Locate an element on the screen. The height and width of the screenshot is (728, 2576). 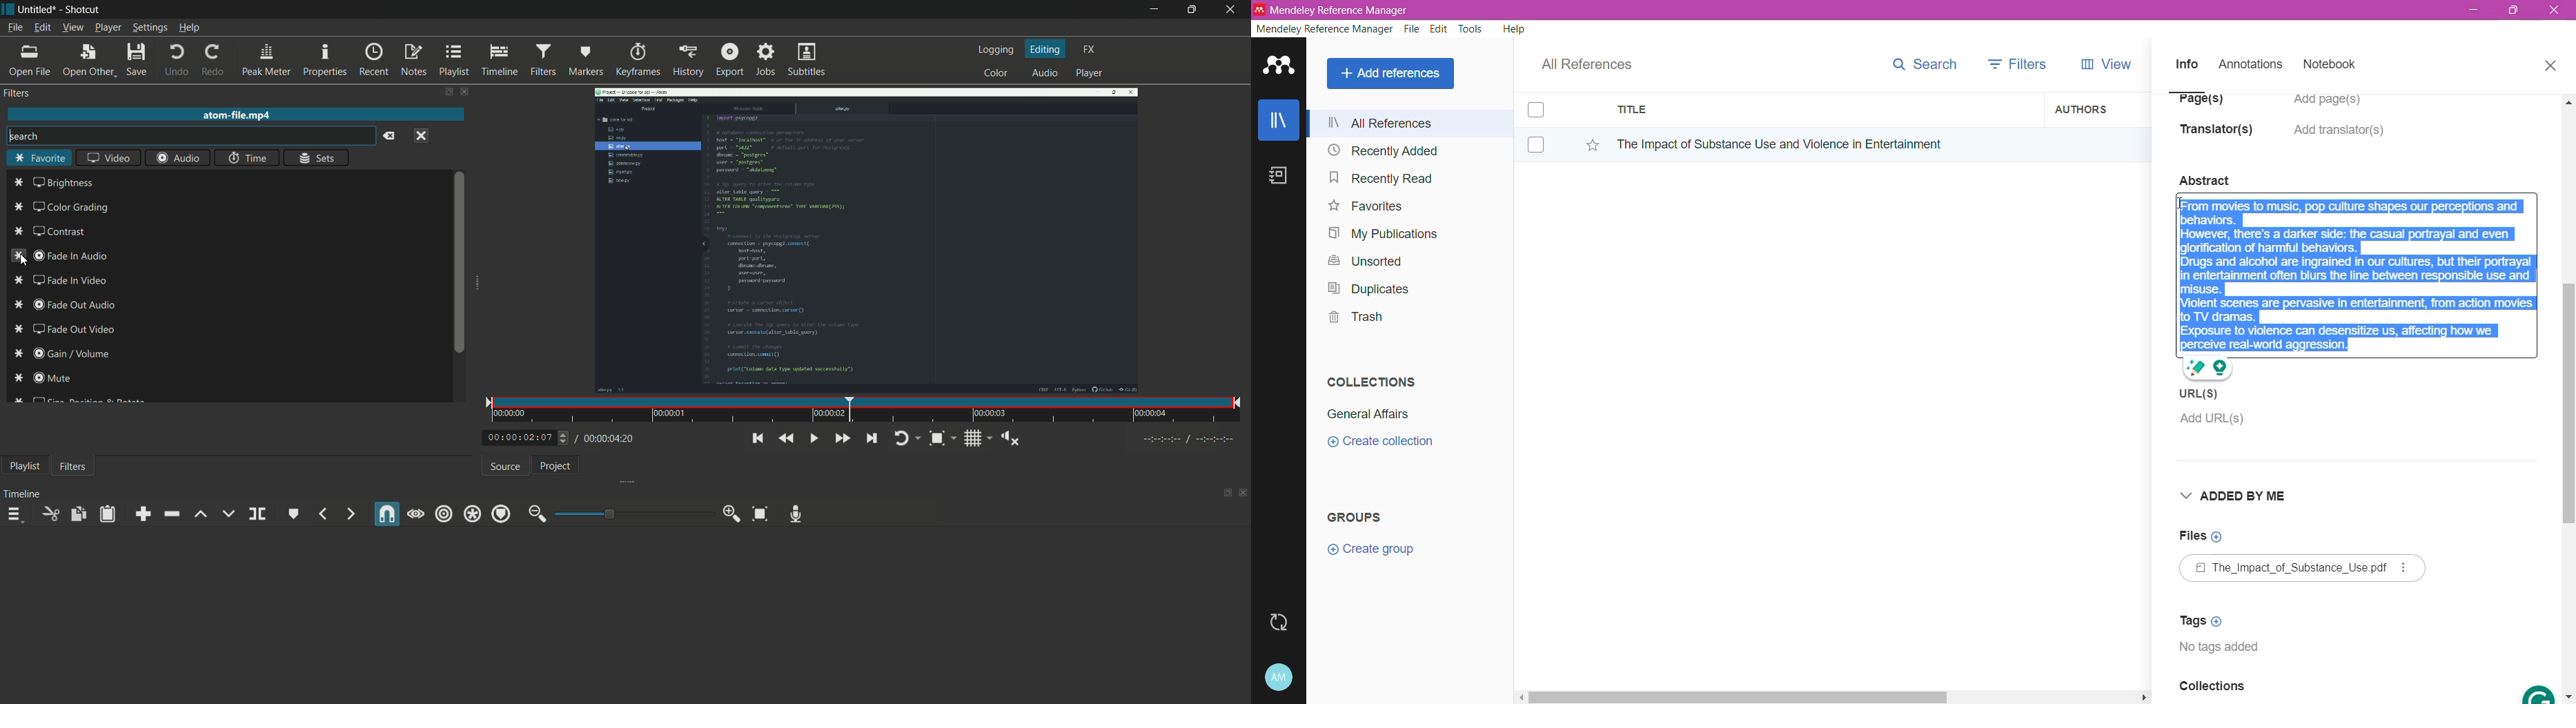
imported file is located at coordinates (869, 241).